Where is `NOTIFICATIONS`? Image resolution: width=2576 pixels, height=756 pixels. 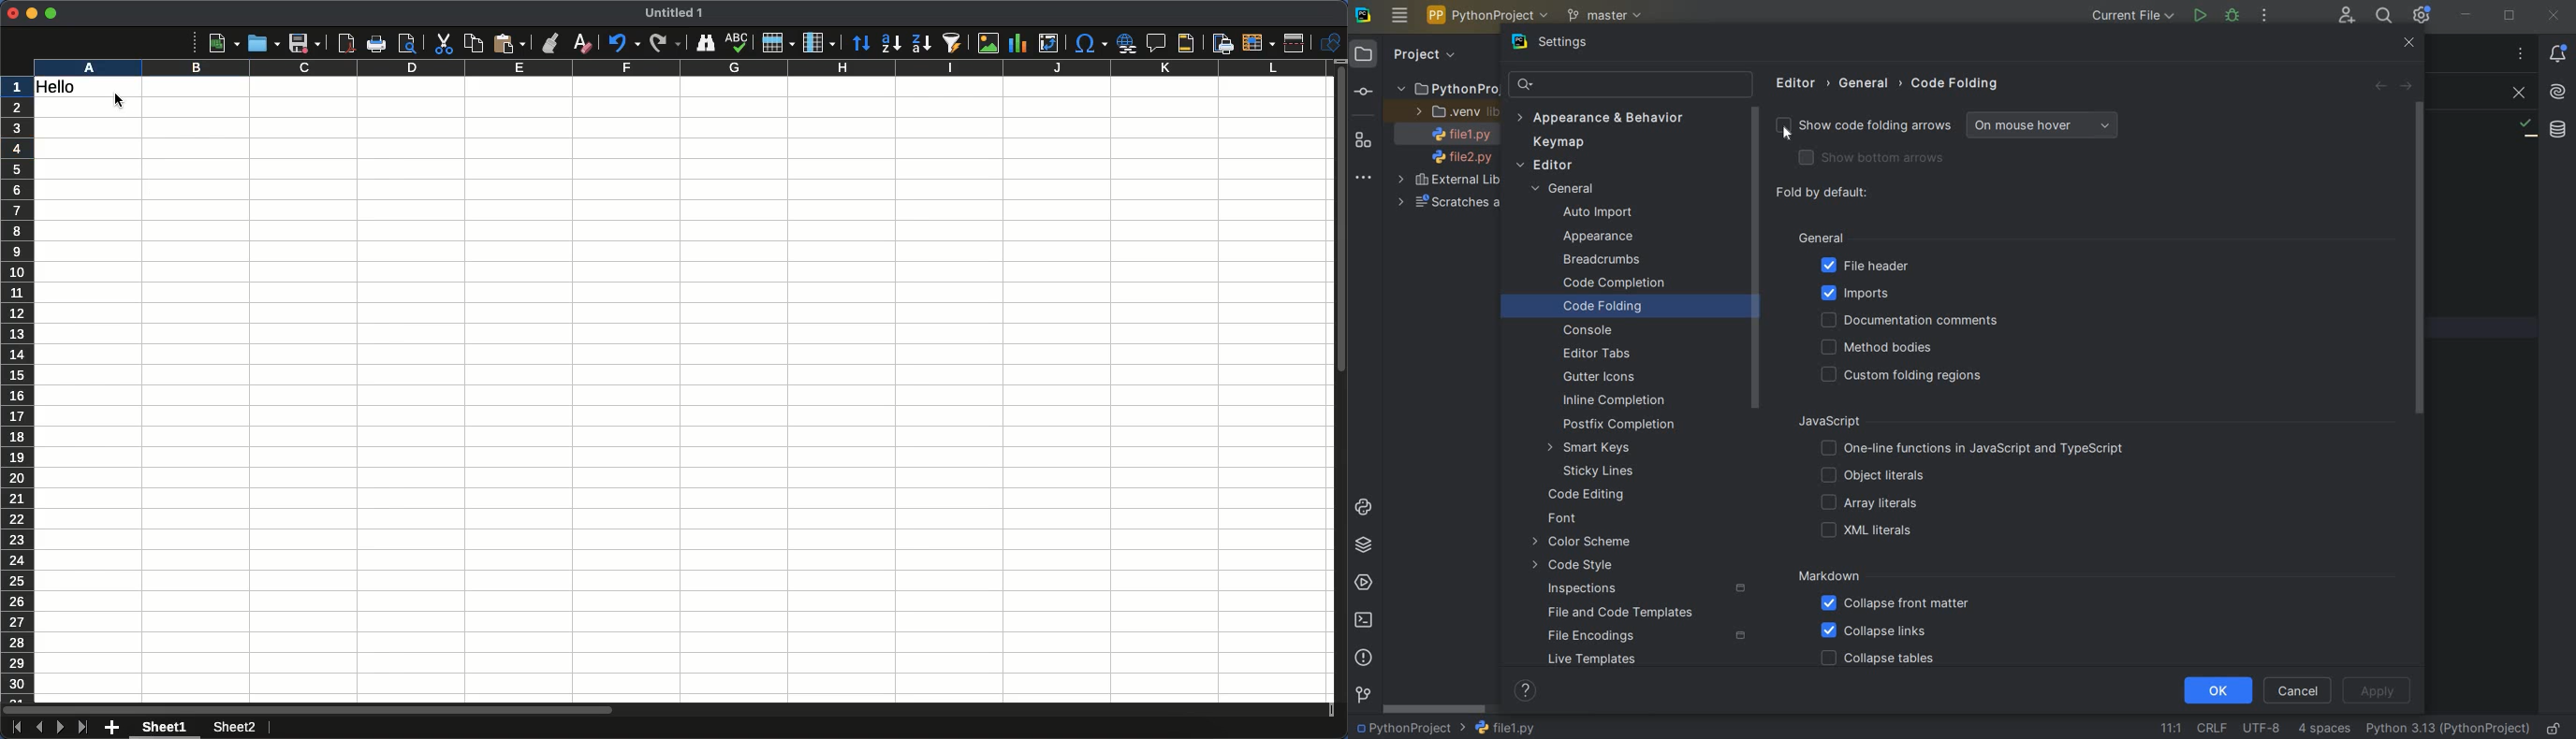
NOTIFICATIONS is located at coordinates (2559, 54).